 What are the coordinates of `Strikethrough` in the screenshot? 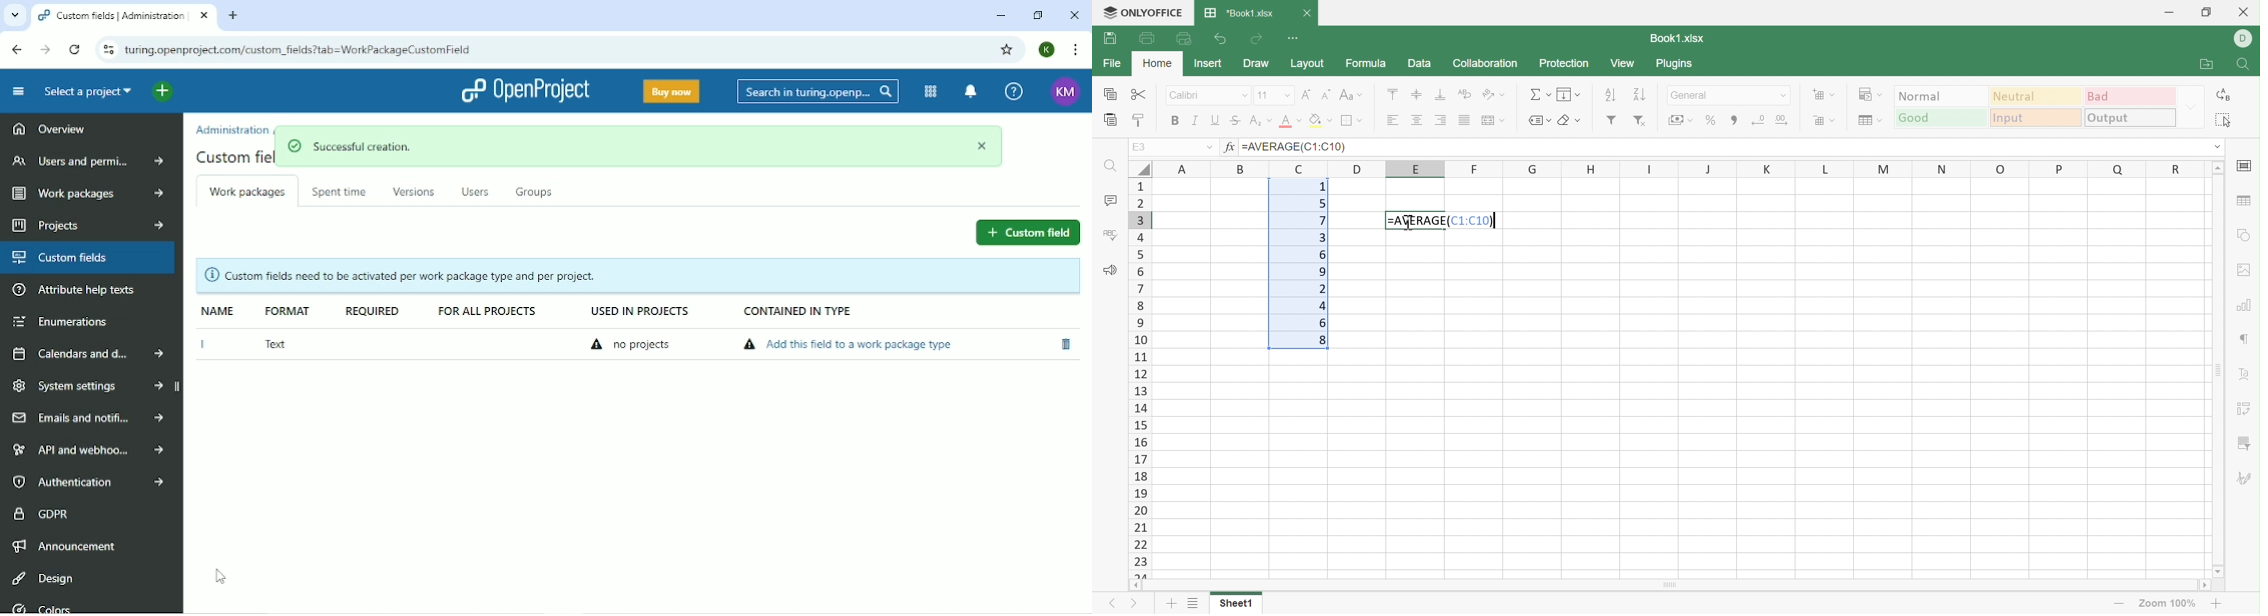 It's located at (1238, 121).